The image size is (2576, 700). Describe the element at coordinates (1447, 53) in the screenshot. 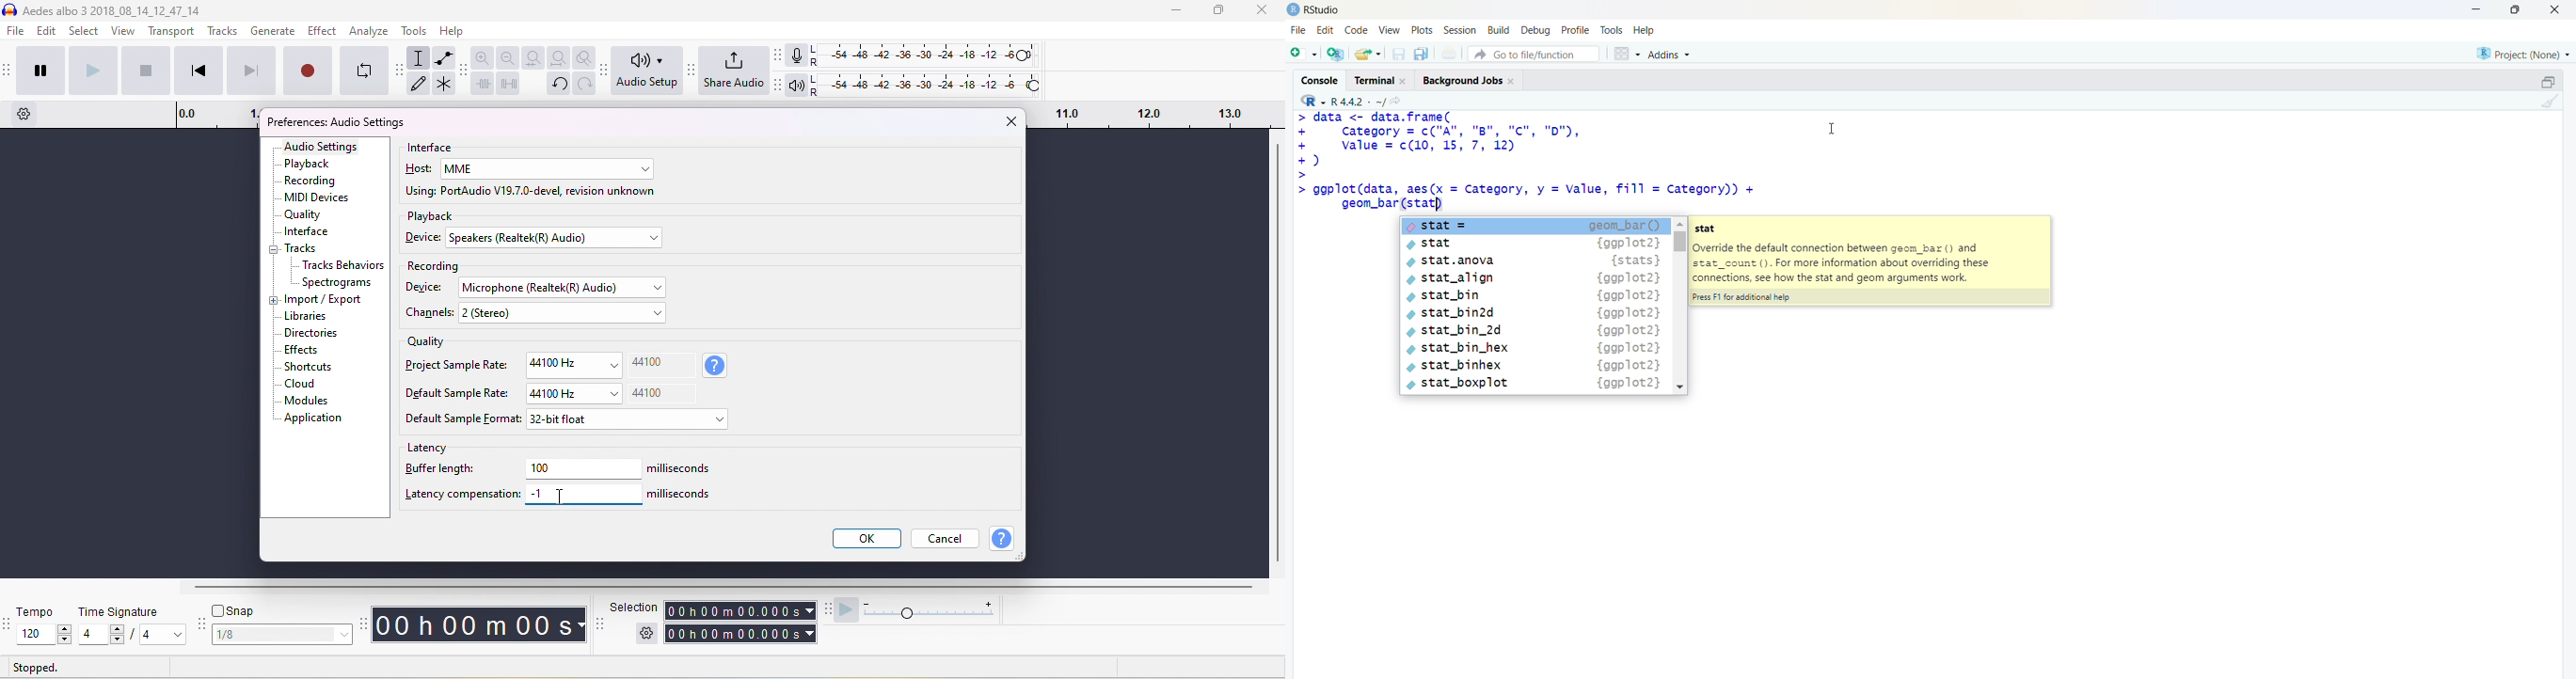

I see `print current file` at that location.